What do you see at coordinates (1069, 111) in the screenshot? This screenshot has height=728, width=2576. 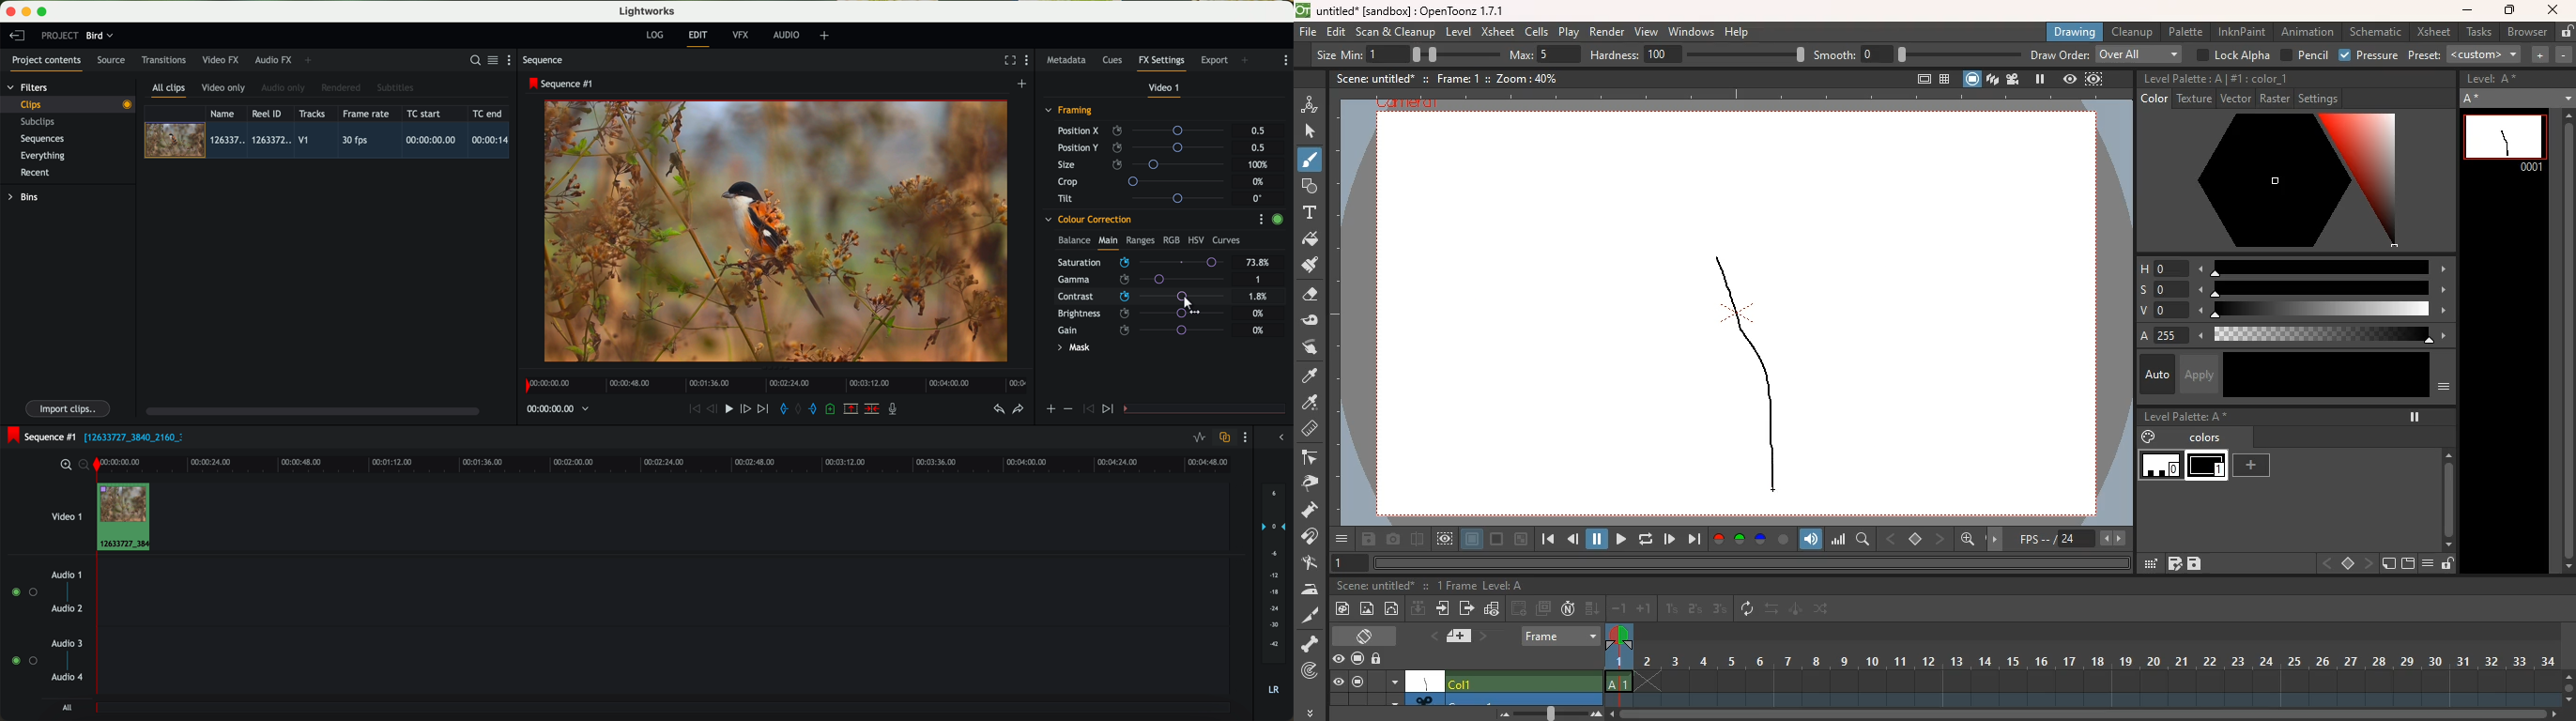 I see `framing` at bounding box center [1069, 111].